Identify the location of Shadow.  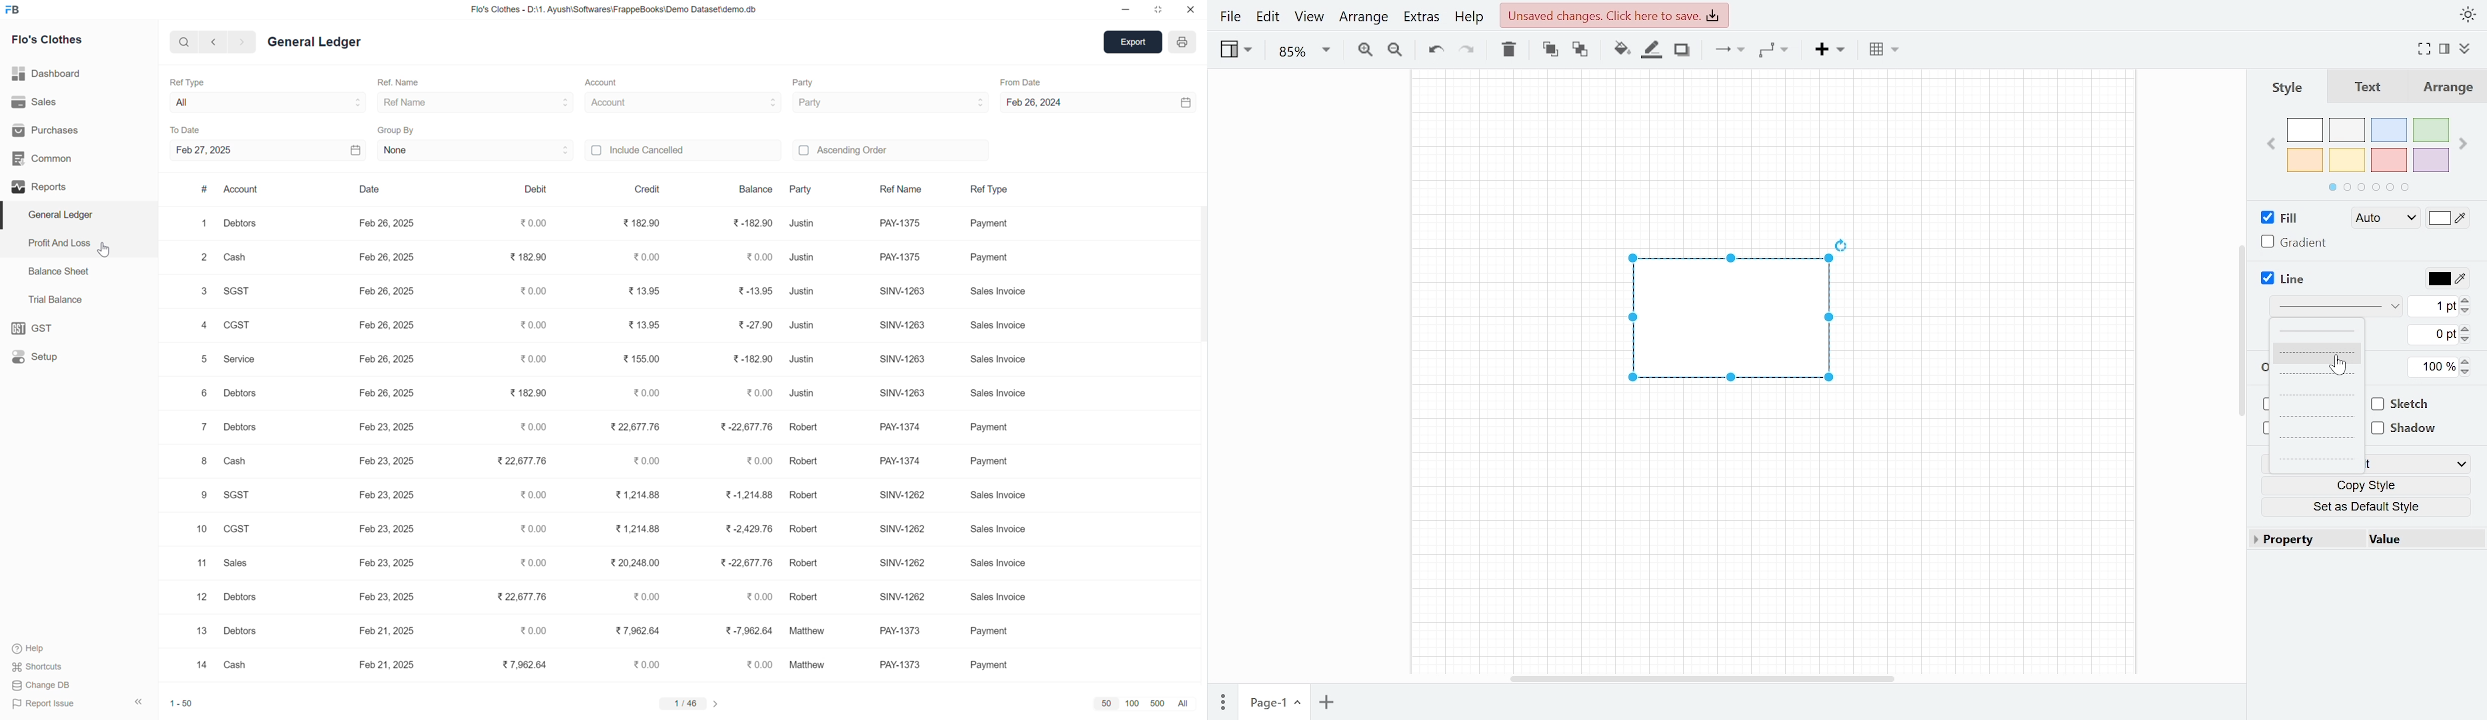
(2410, 428).